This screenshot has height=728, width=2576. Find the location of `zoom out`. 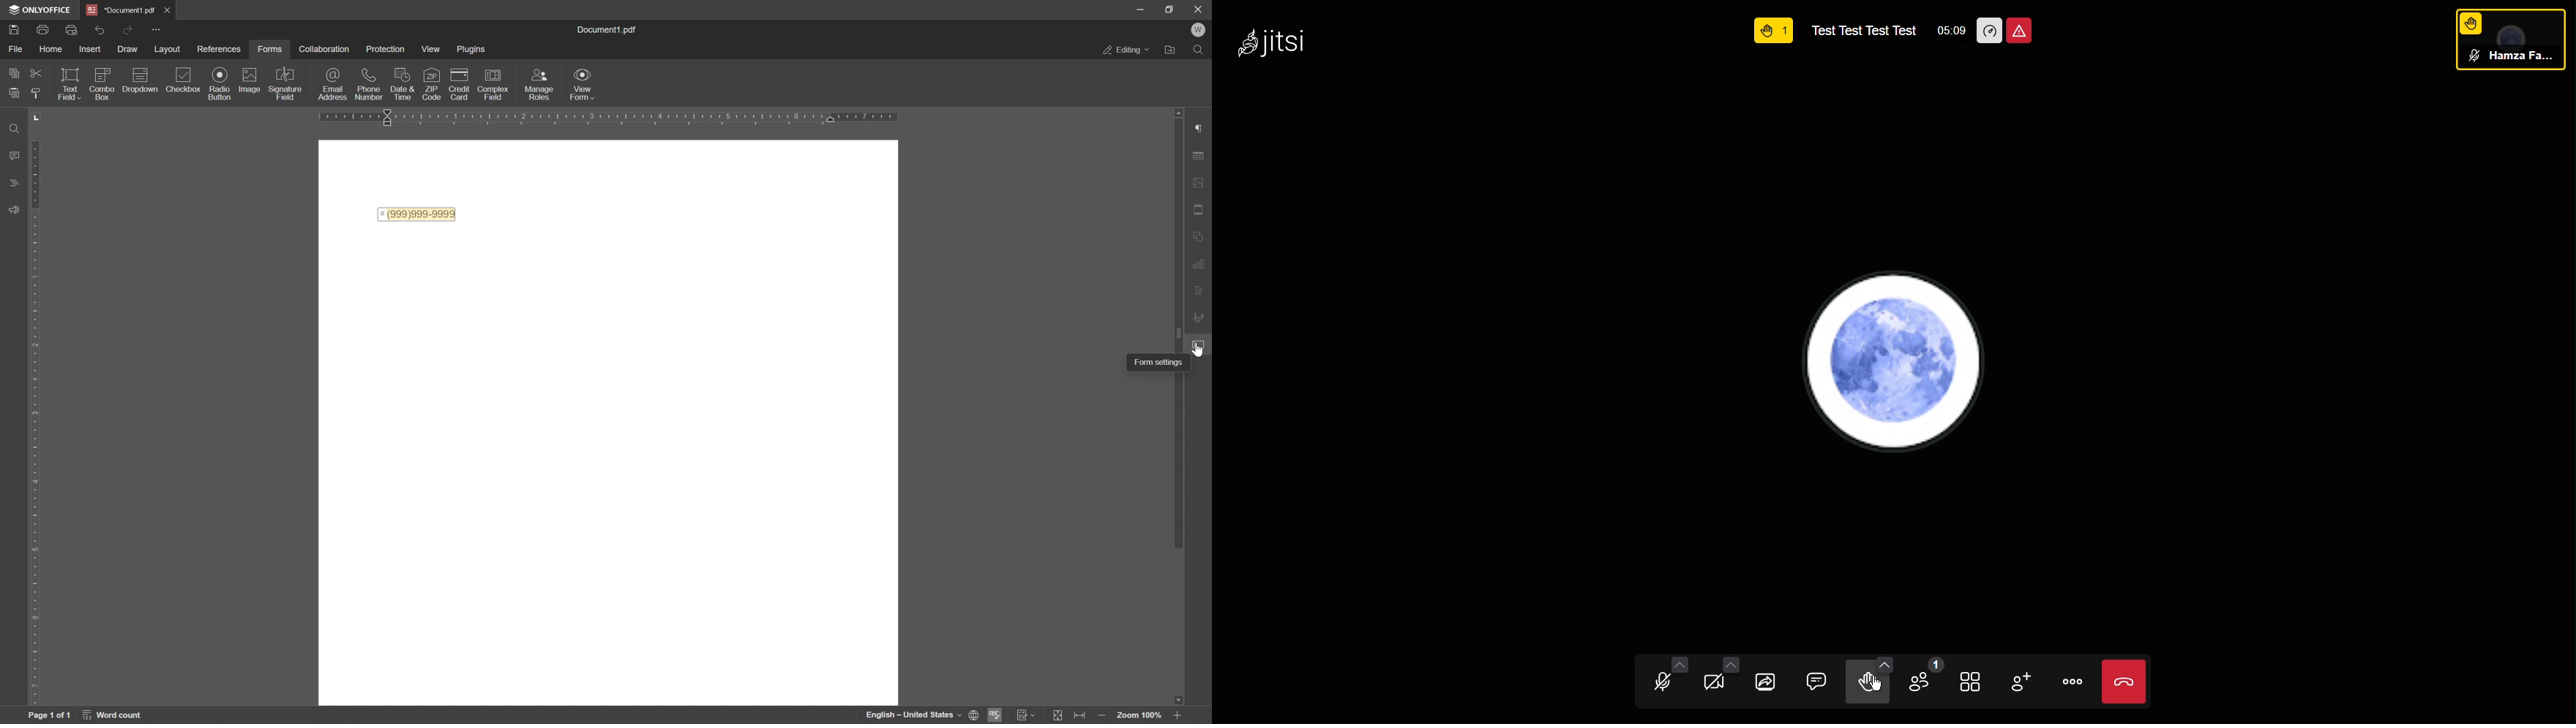

zoom out is located at coordinates (1104, 717).